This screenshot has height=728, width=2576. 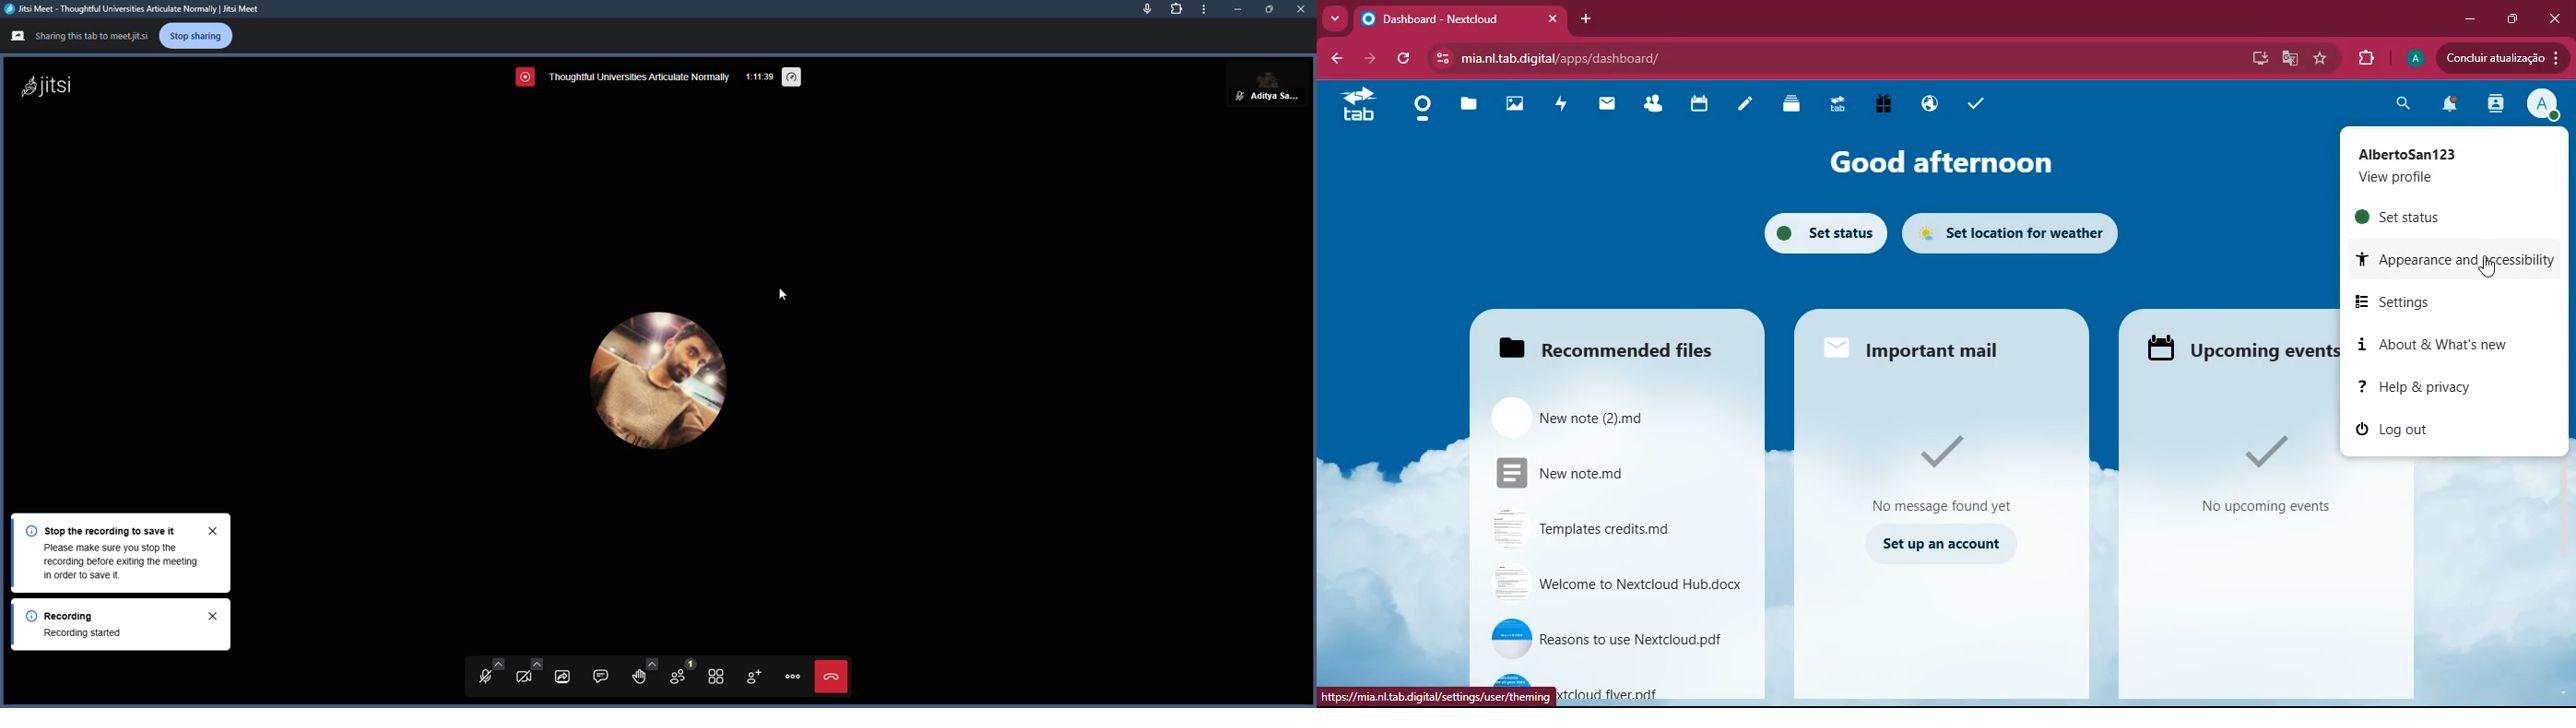 I want to click on set location for weather, so click(x=2018, y=236).